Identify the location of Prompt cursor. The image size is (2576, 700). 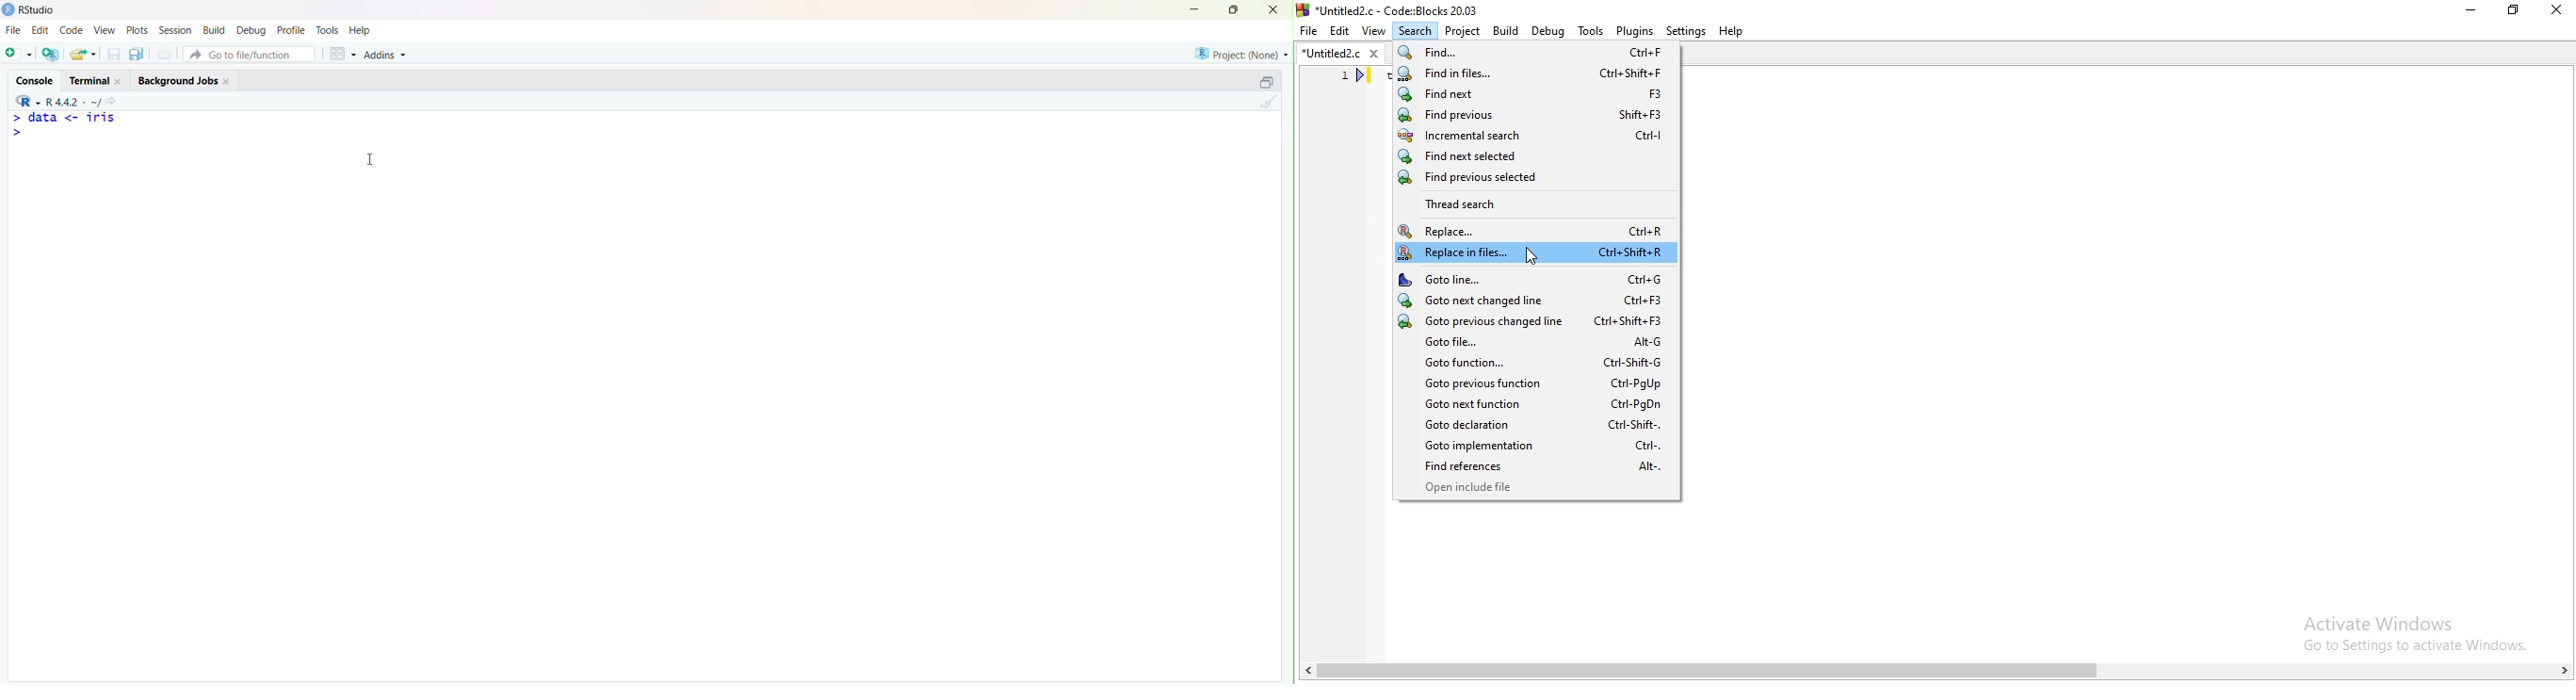
(16, 134).